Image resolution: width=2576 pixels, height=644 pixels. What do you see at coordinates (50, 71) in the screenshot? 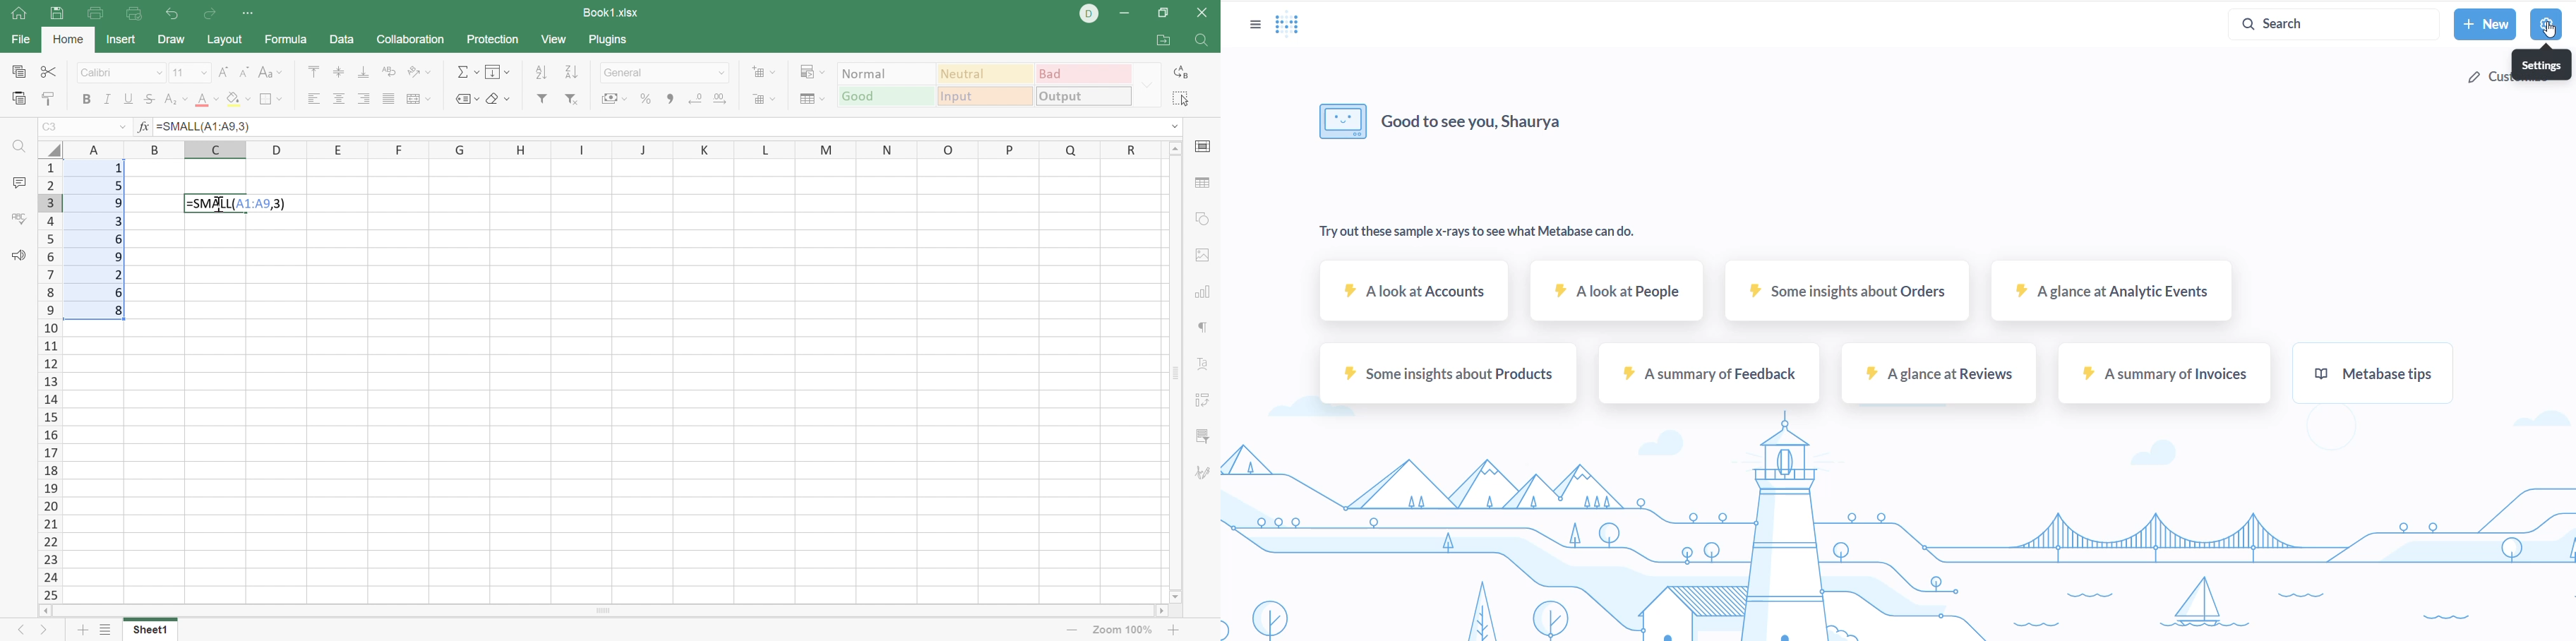
I see `Cut` at bounding box center [50, 71].